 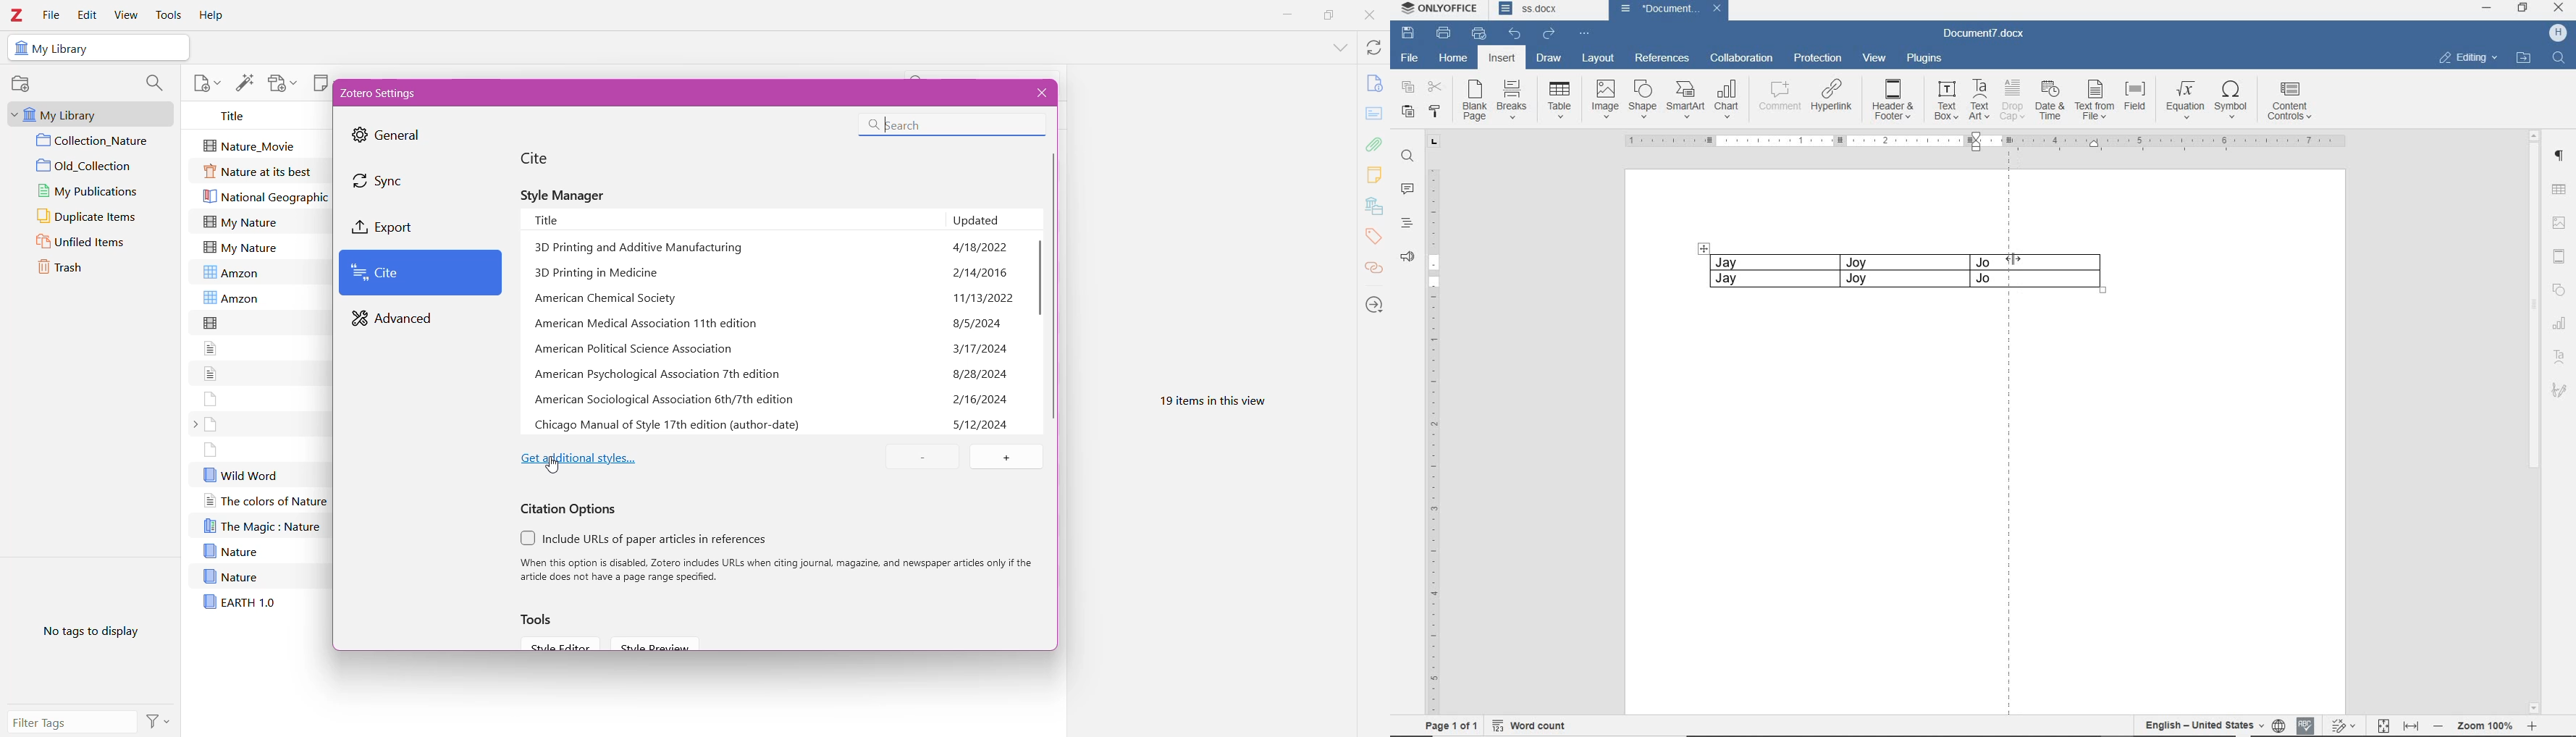 I want to click on Actions, so click(x=161, y=720).